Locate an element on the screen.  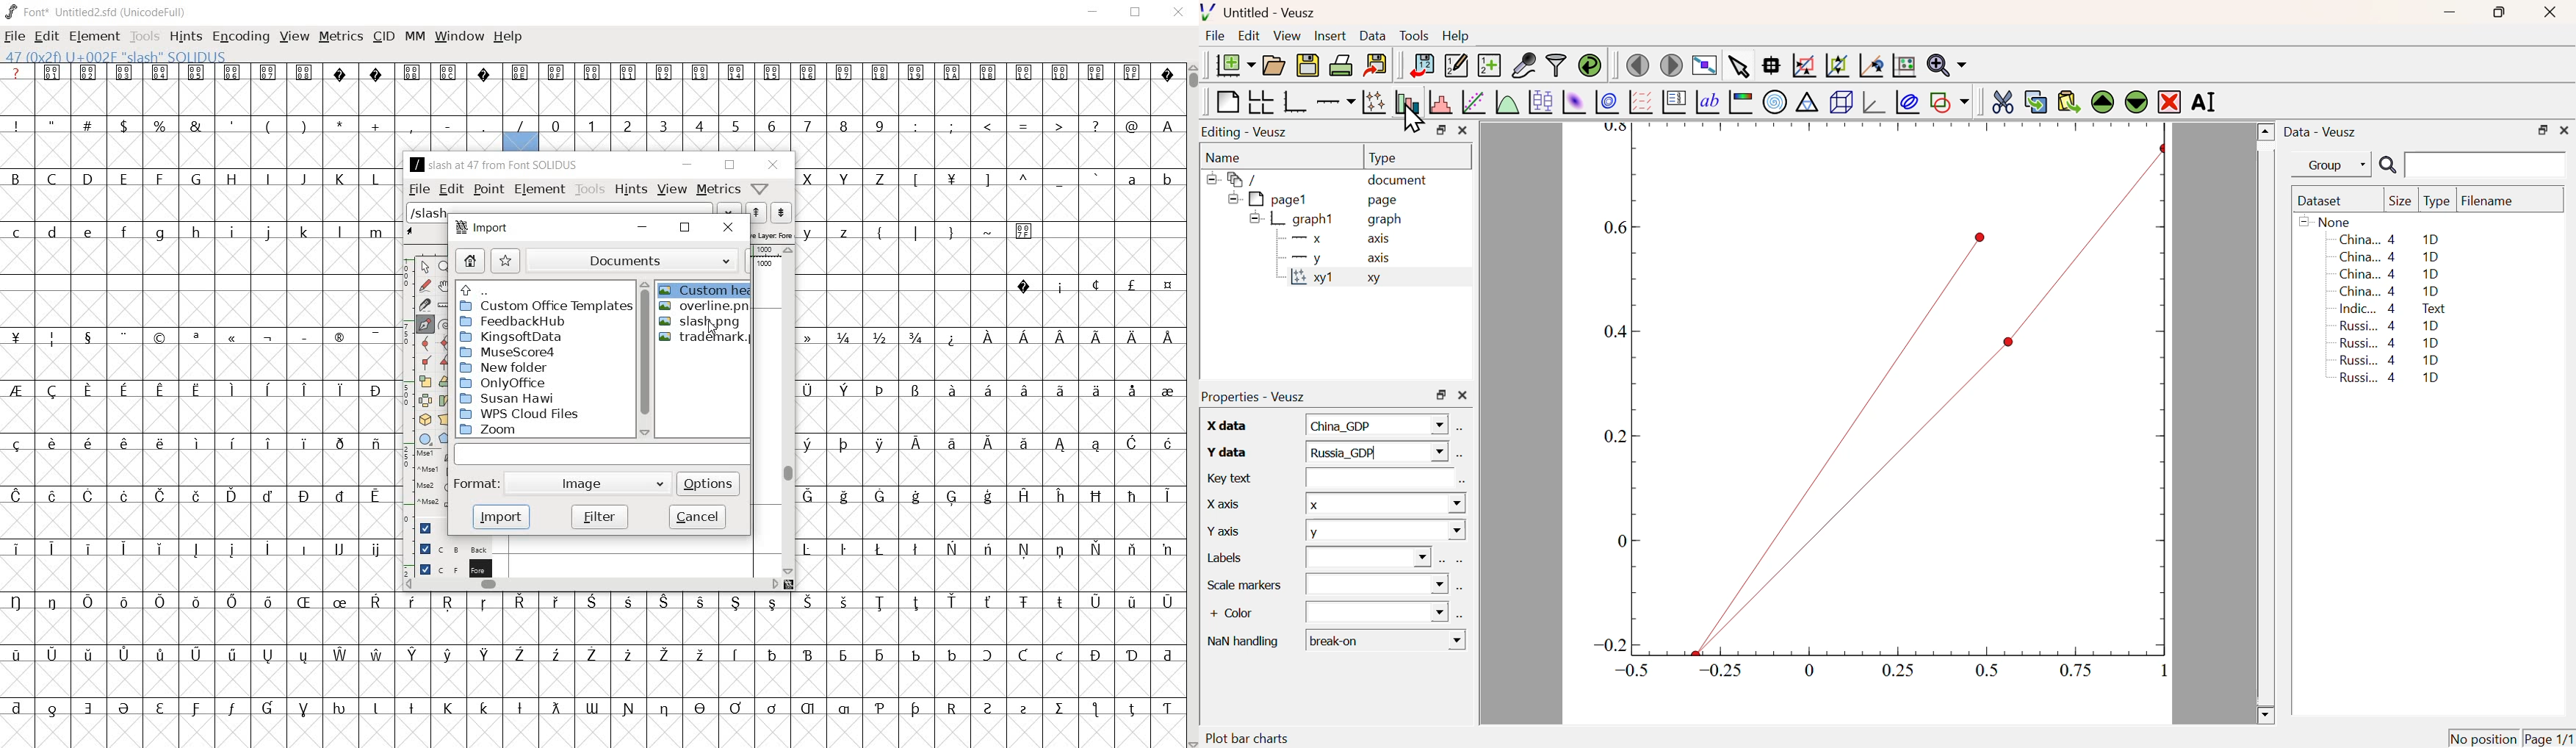
empty cells is located at coordinates (593, 730).